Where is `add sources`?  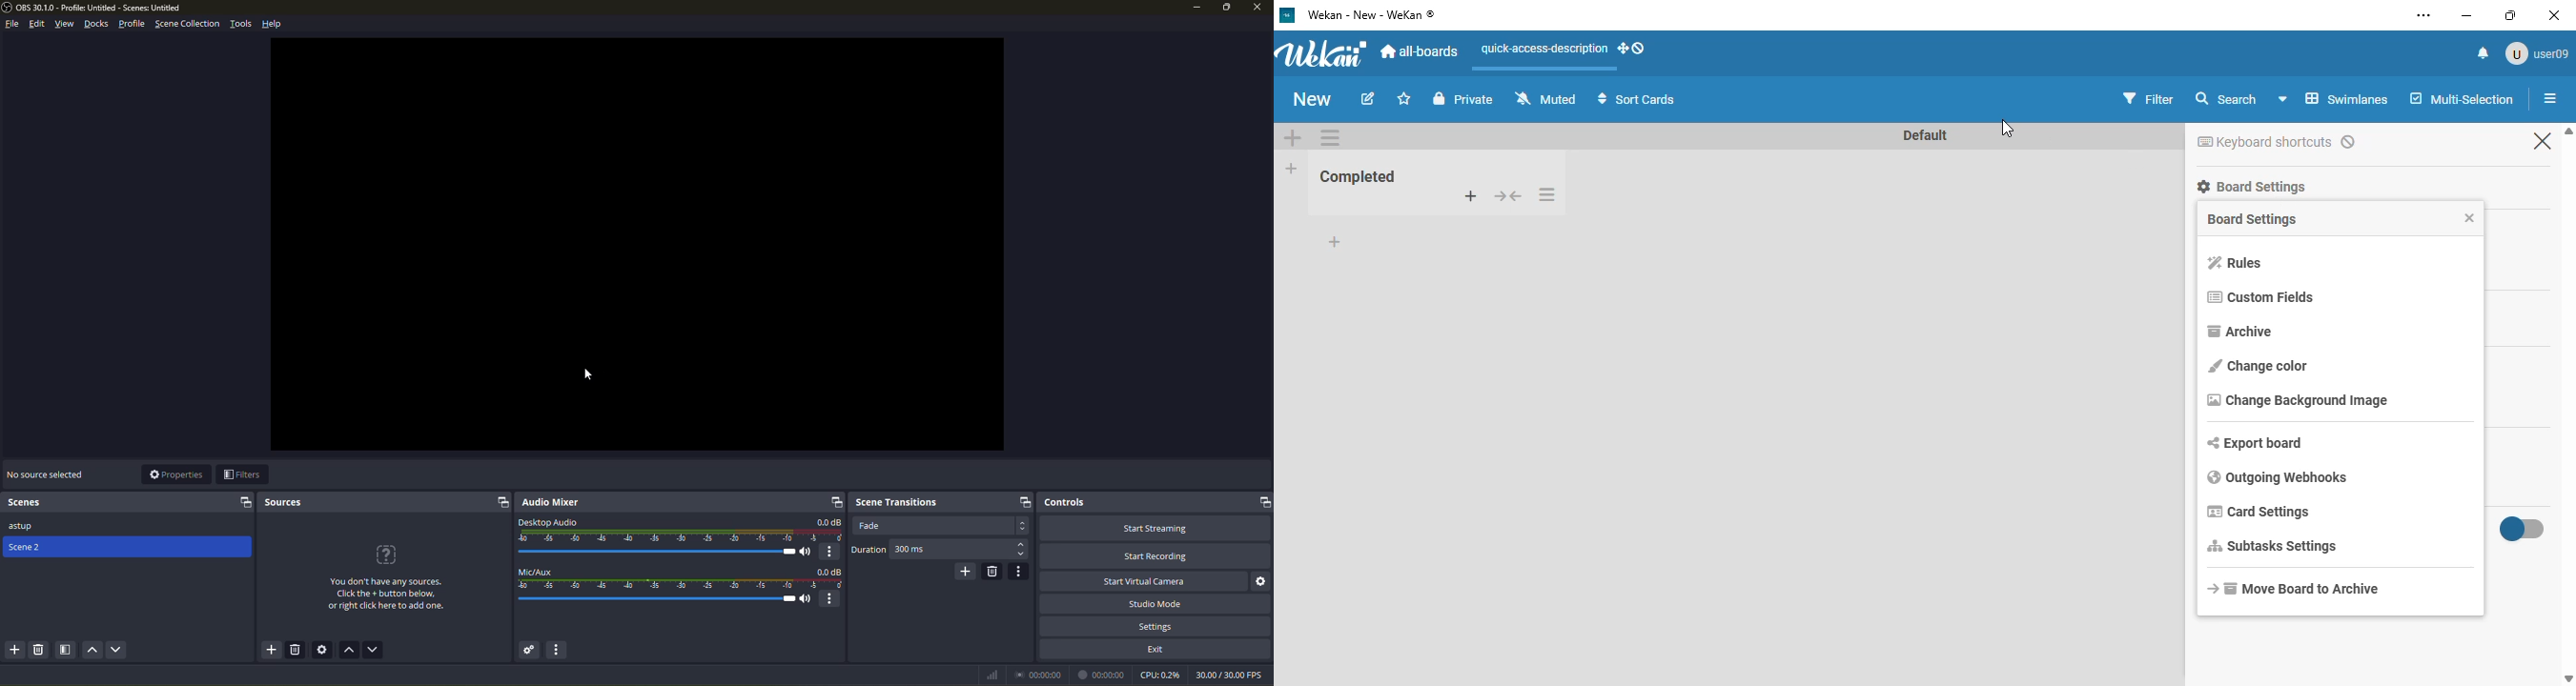 add sources is located at coordinates (272, 650).